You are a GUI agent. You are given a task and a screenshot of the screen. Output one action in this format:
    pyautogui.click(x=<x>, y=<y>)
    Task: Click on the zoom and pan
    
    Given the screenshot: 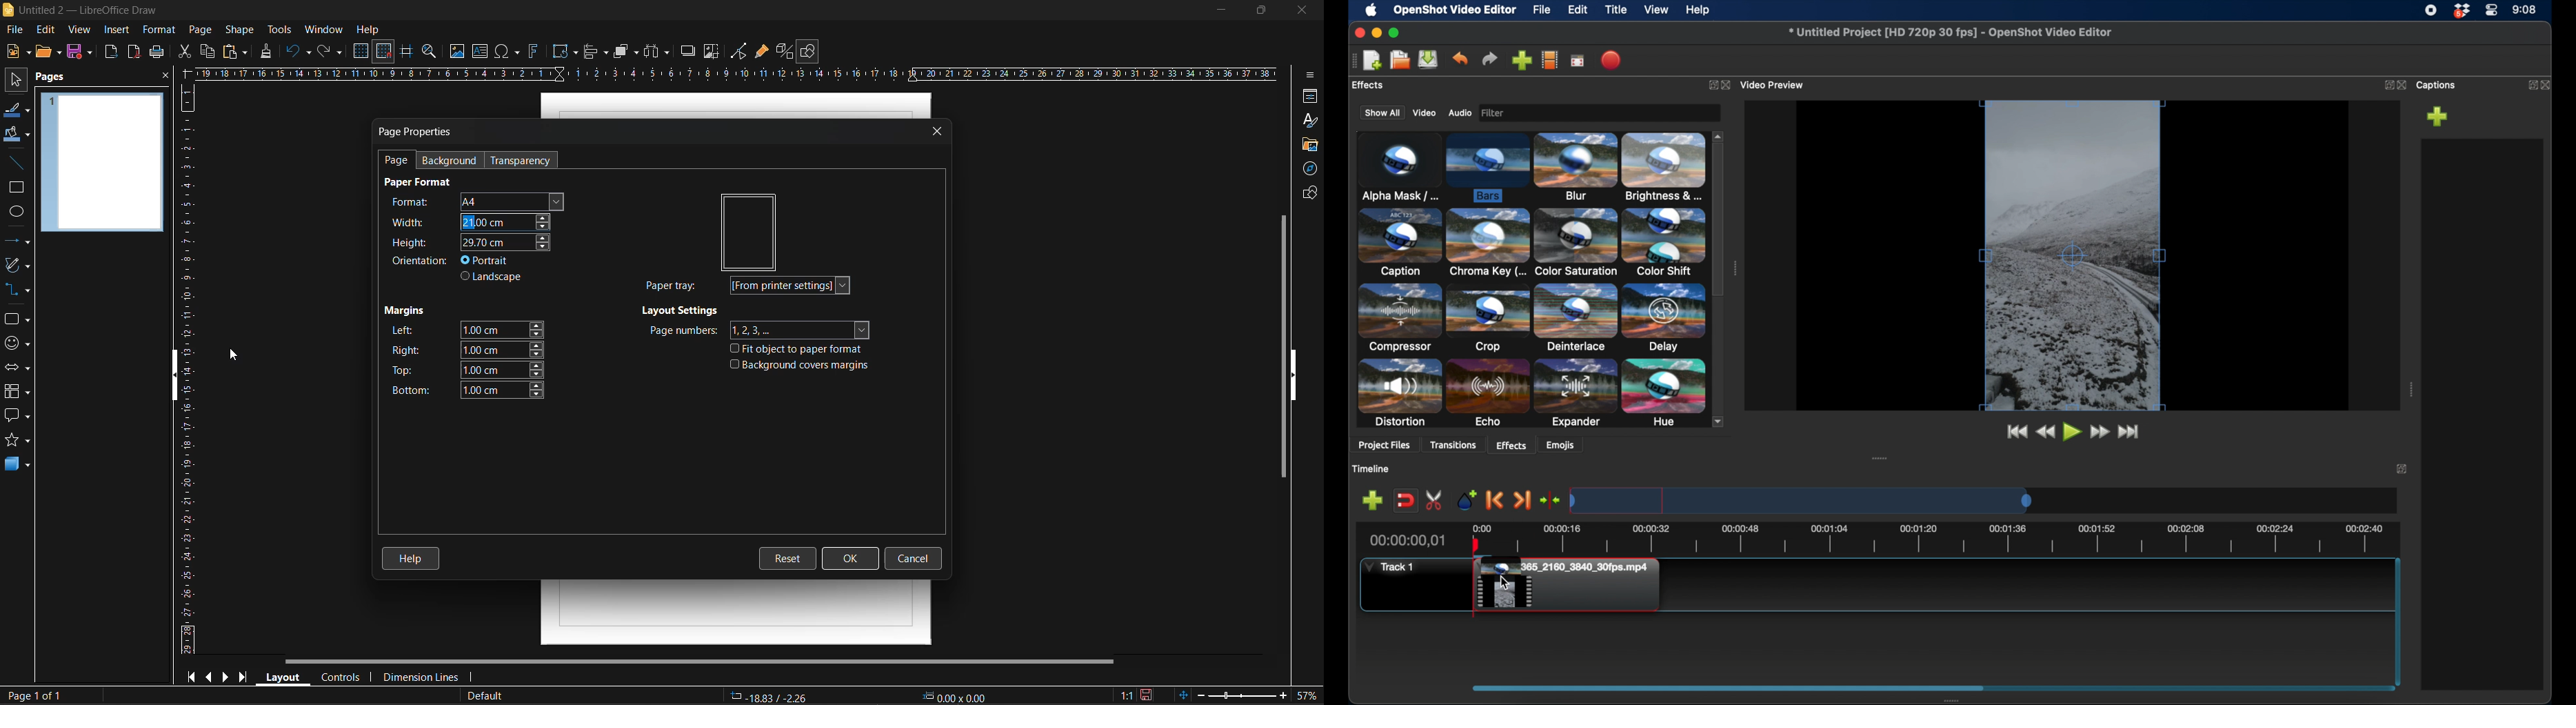 What is the action you would take?
    pyautogui.click(x=428, y=51)
    